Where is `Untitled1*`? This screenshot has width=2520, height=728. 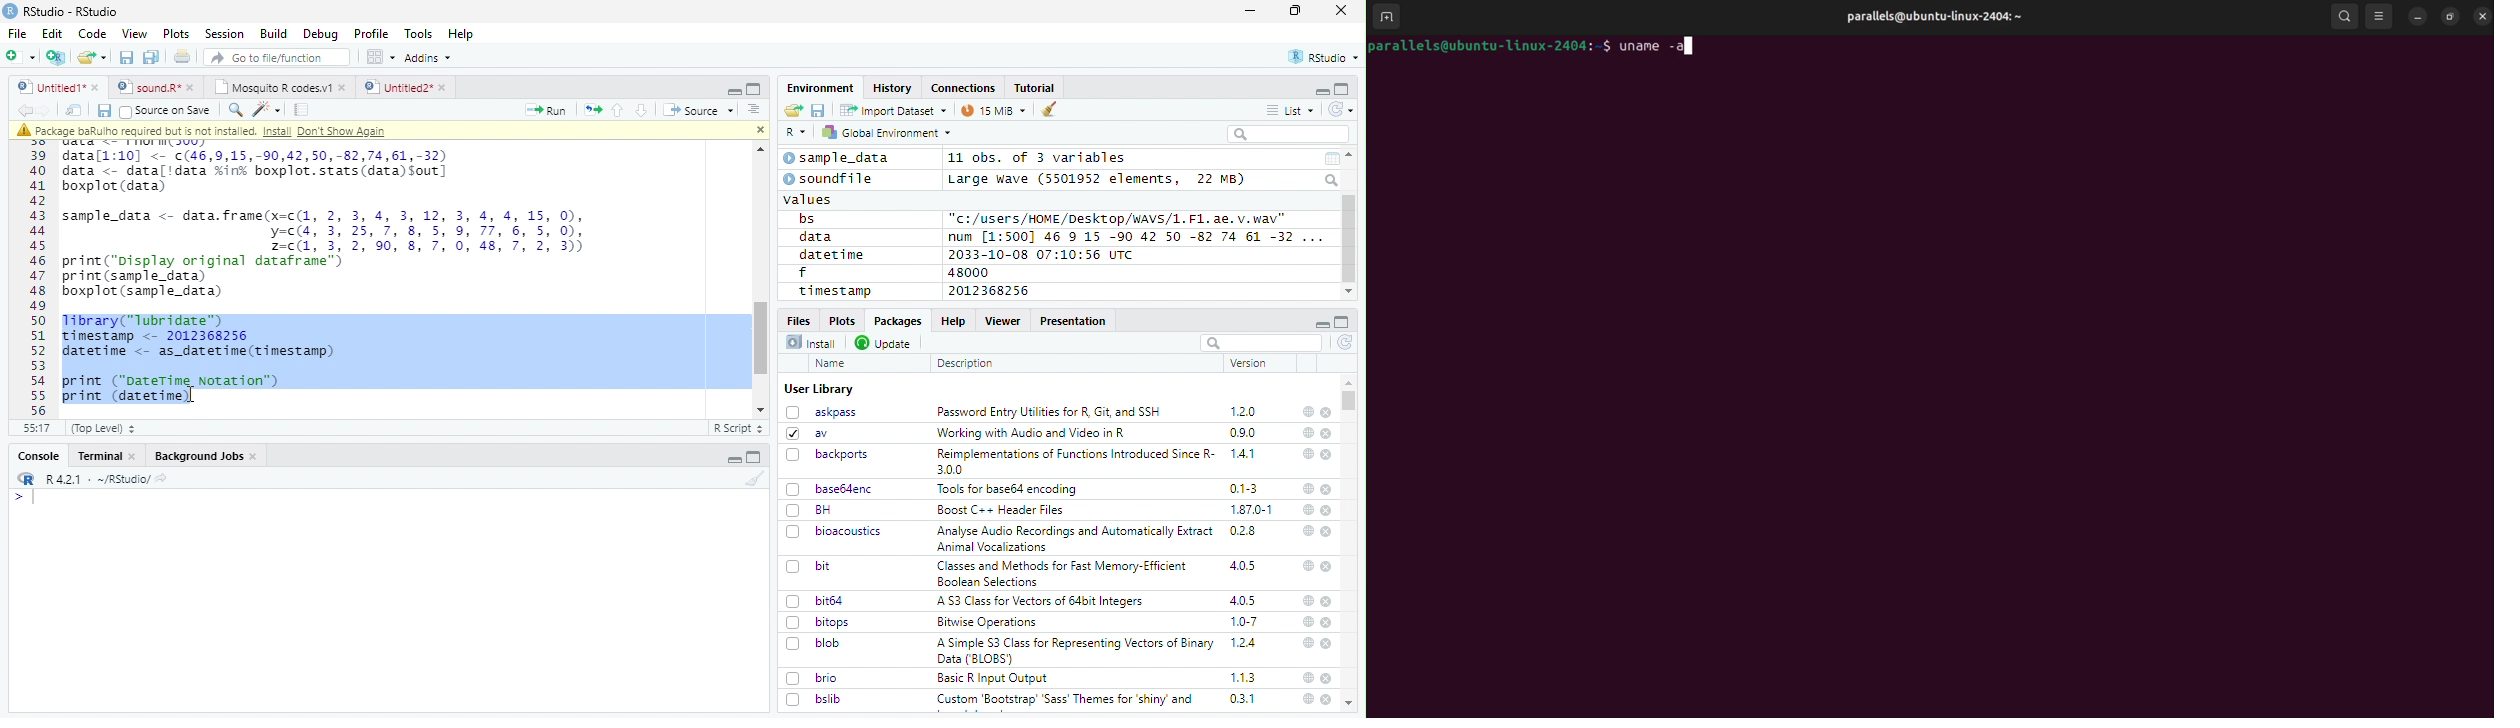
Untitled1* is located at coordinates (57, 88).